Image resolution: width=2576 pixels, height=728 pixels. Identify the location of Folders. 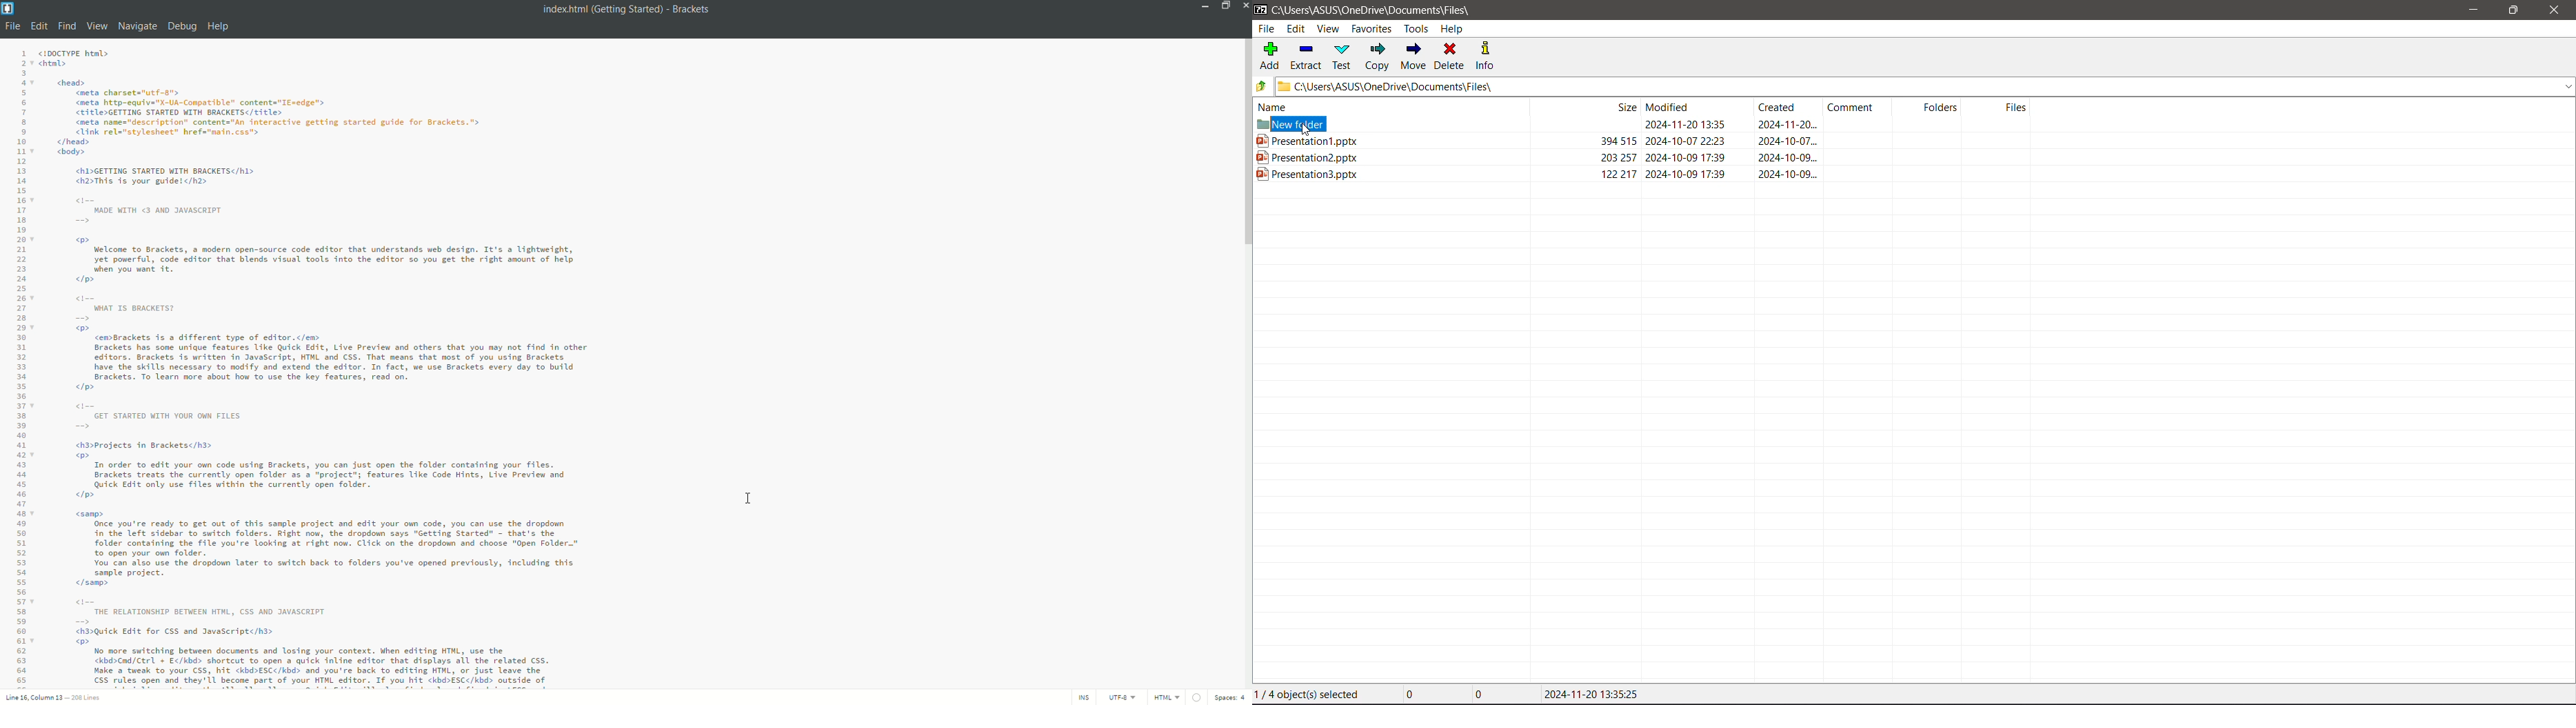
(1933, 107).